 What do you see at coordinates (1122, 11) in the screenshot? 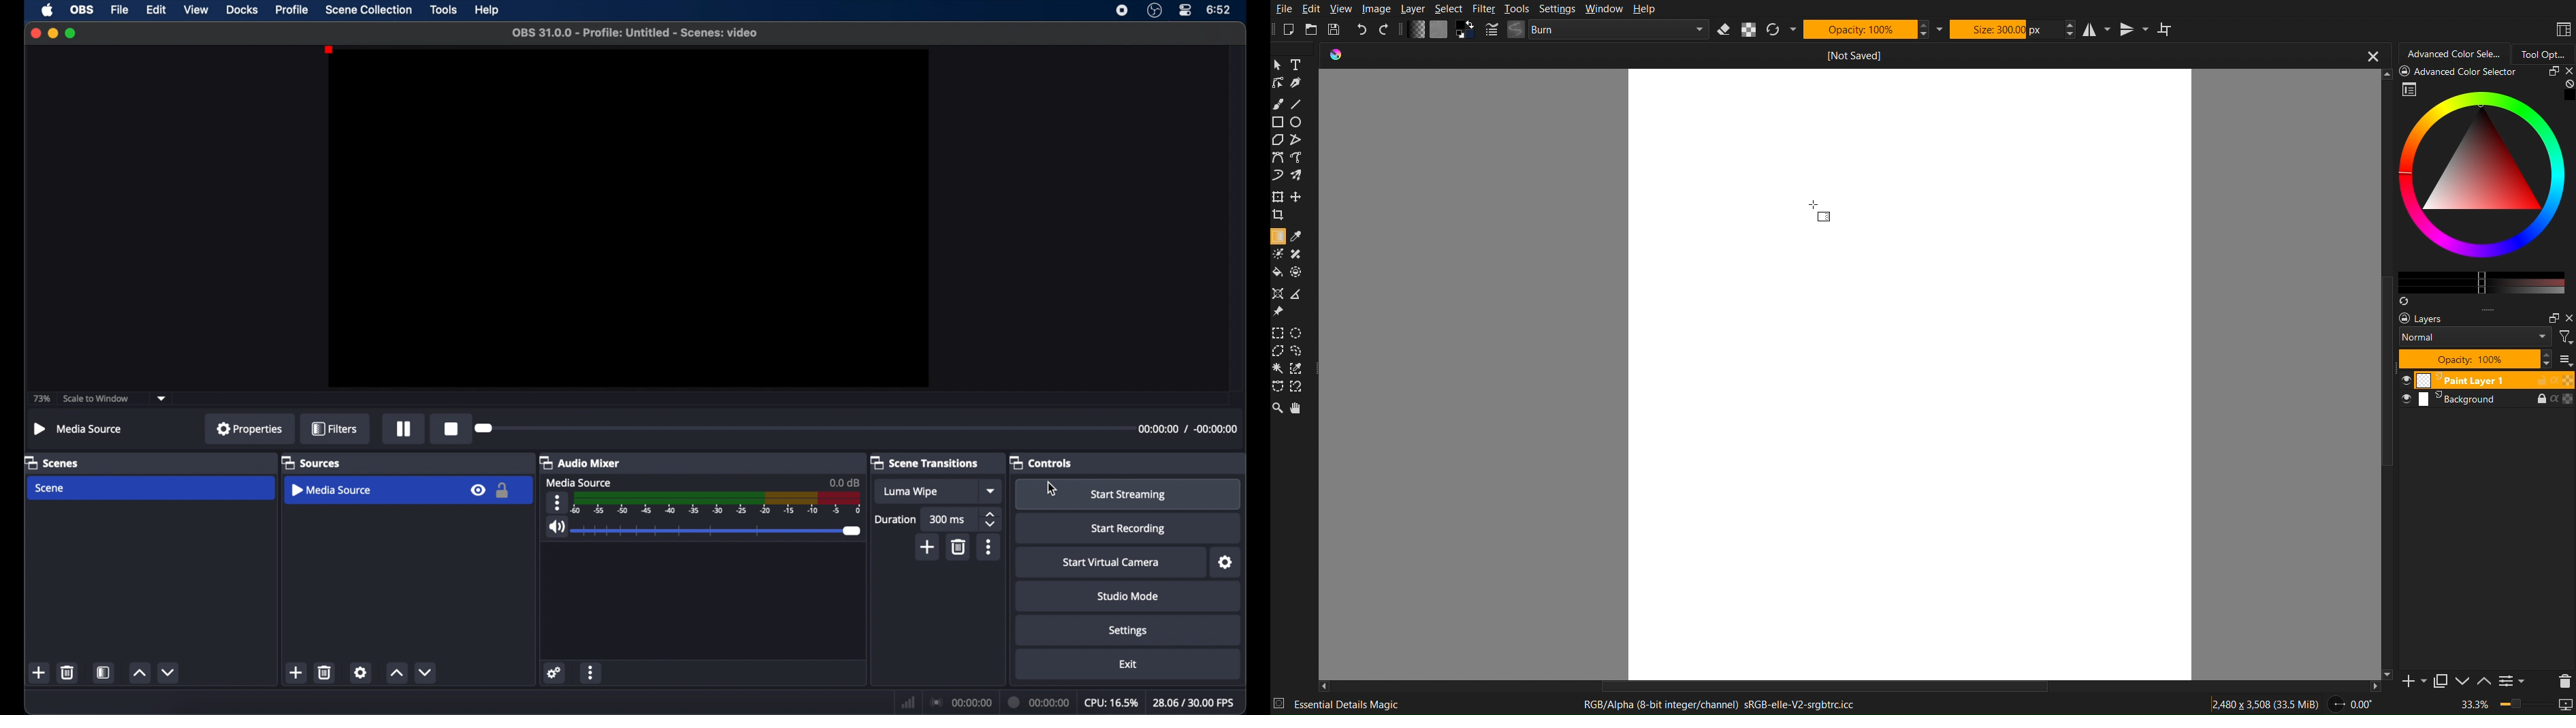
I see `screen recorder icon` at bounding box center [1122, 11].